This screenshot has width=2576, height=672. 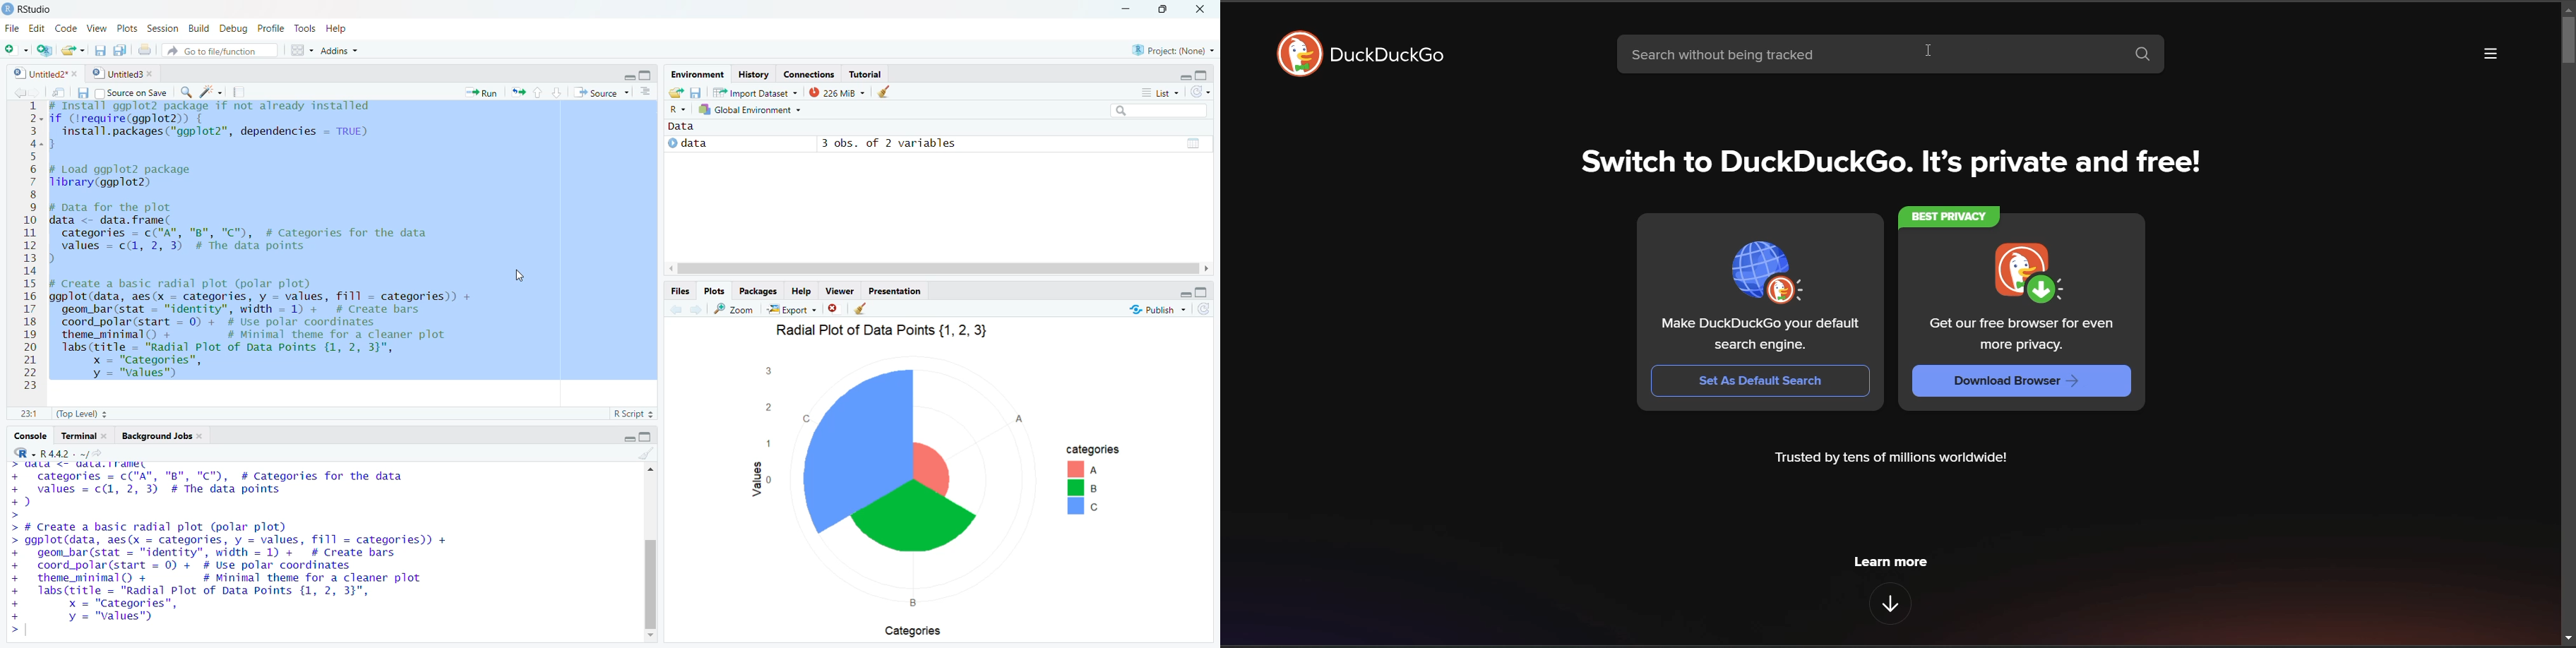 What do you see at coordinates (17, 49) in the screenshot?
I see `new file` at bounding box center [17, 49].